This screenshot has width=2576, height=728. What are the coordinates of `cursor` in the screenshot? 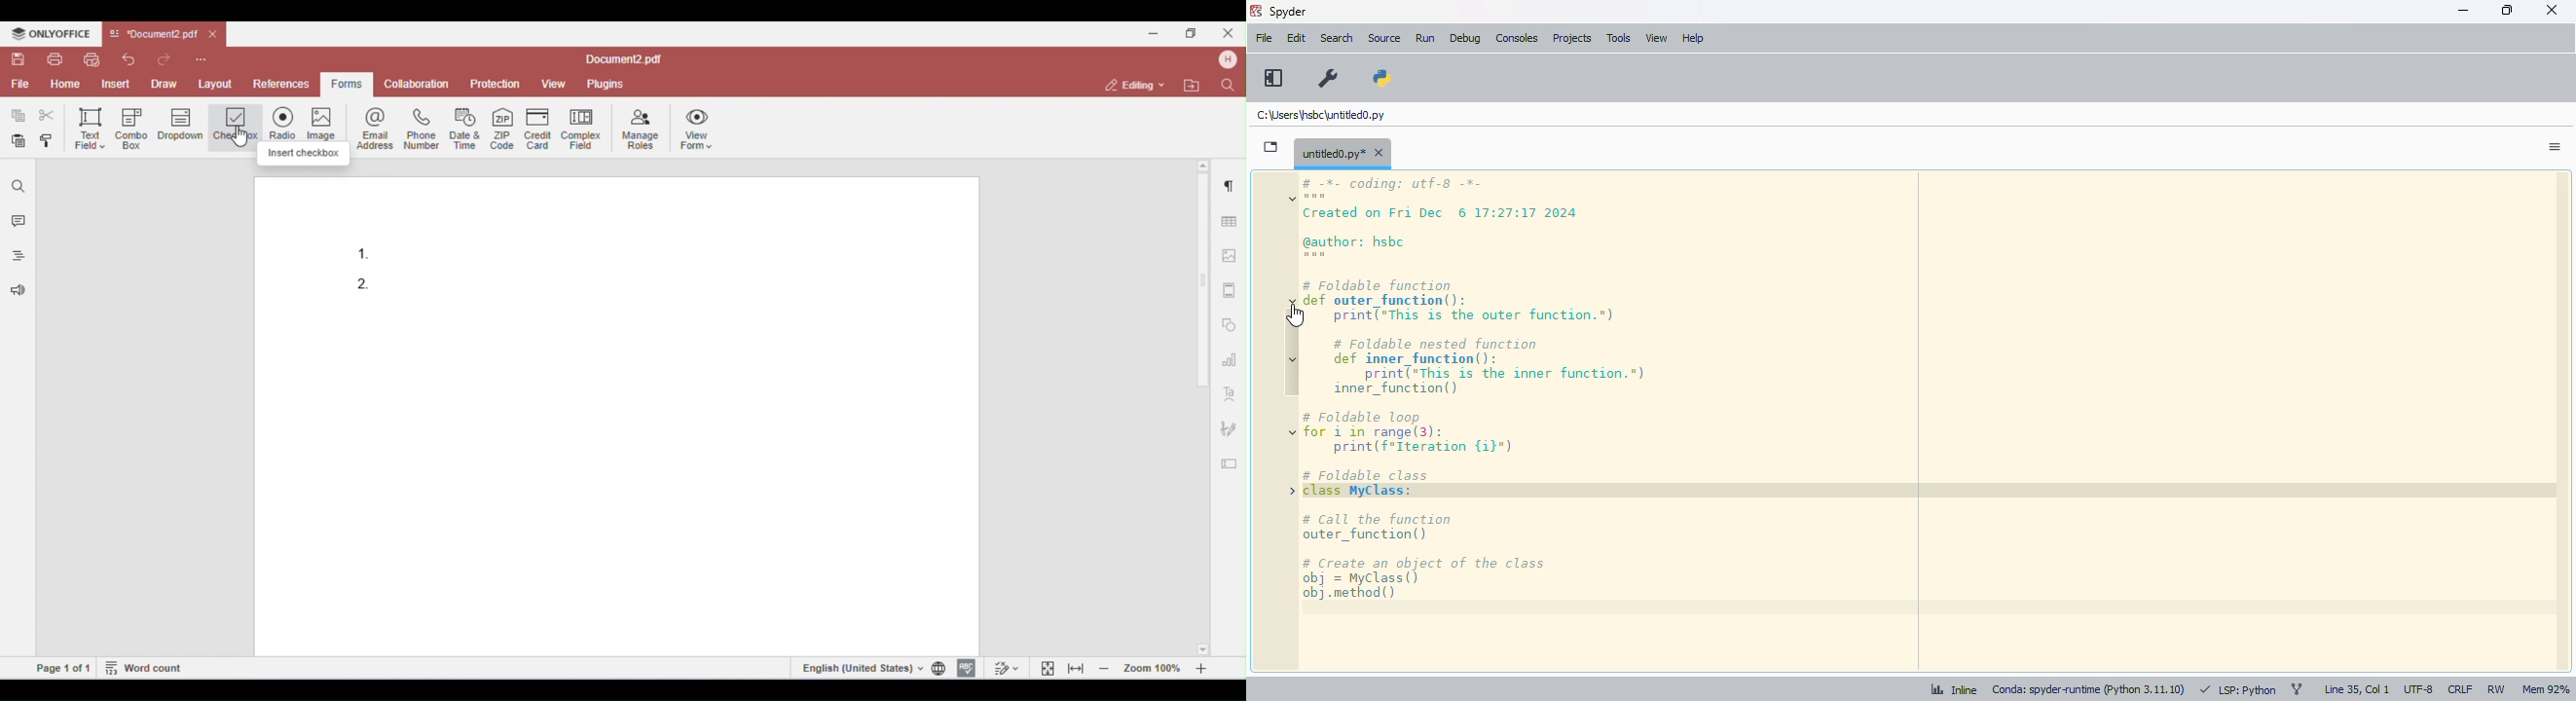 It's located at (1296, 315).